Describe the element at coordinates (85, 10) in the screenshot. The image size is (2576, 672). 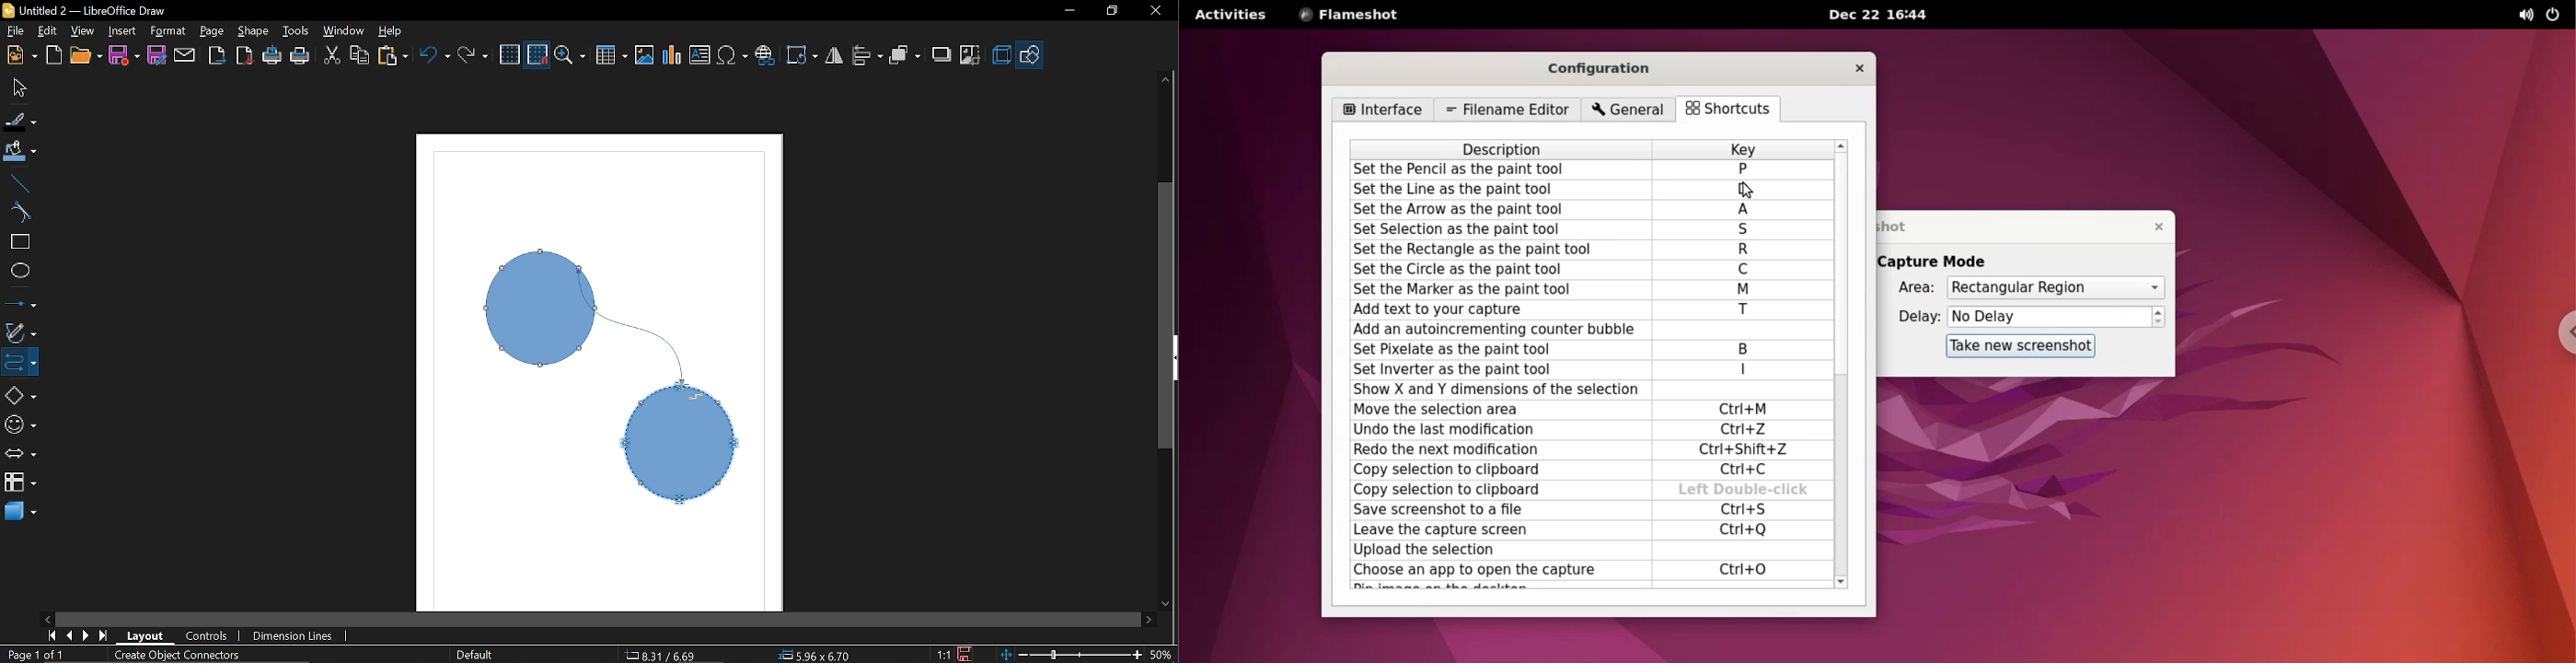
I see `Current window` at that location.